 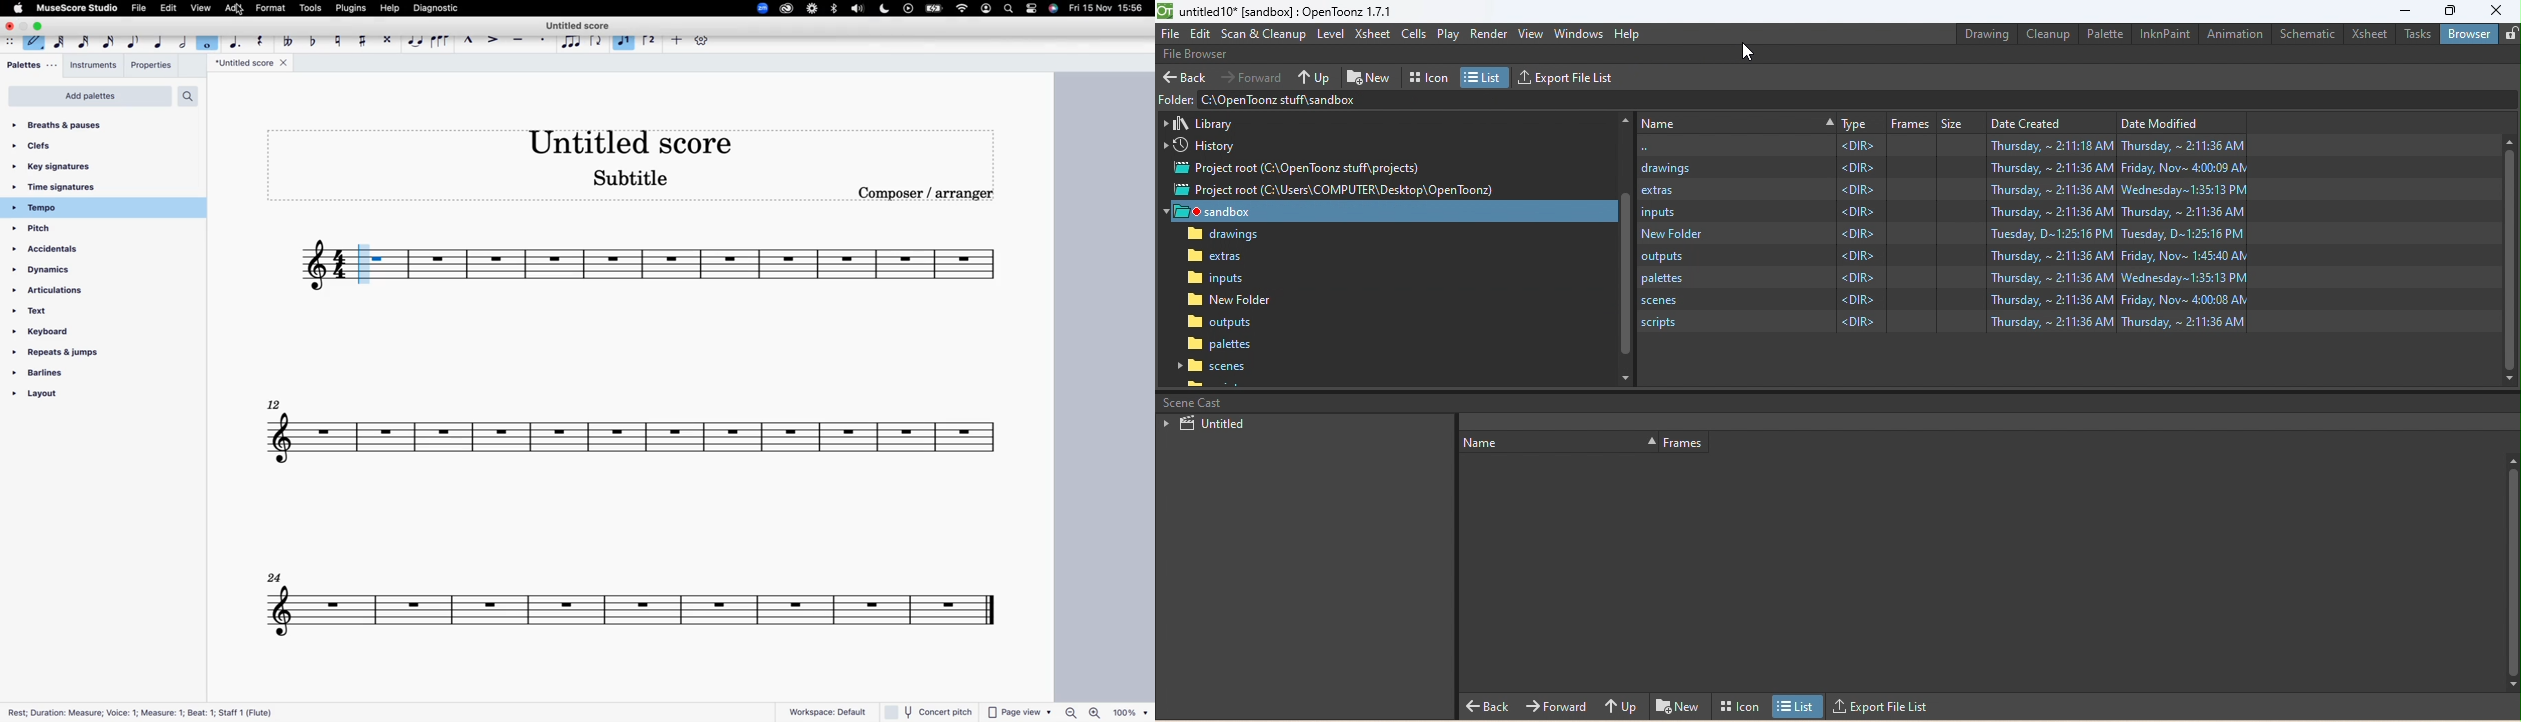 What do you see at coordinates (571, 43) in the screenshot?
I see `tuplet` at bounding box center [571, 43].